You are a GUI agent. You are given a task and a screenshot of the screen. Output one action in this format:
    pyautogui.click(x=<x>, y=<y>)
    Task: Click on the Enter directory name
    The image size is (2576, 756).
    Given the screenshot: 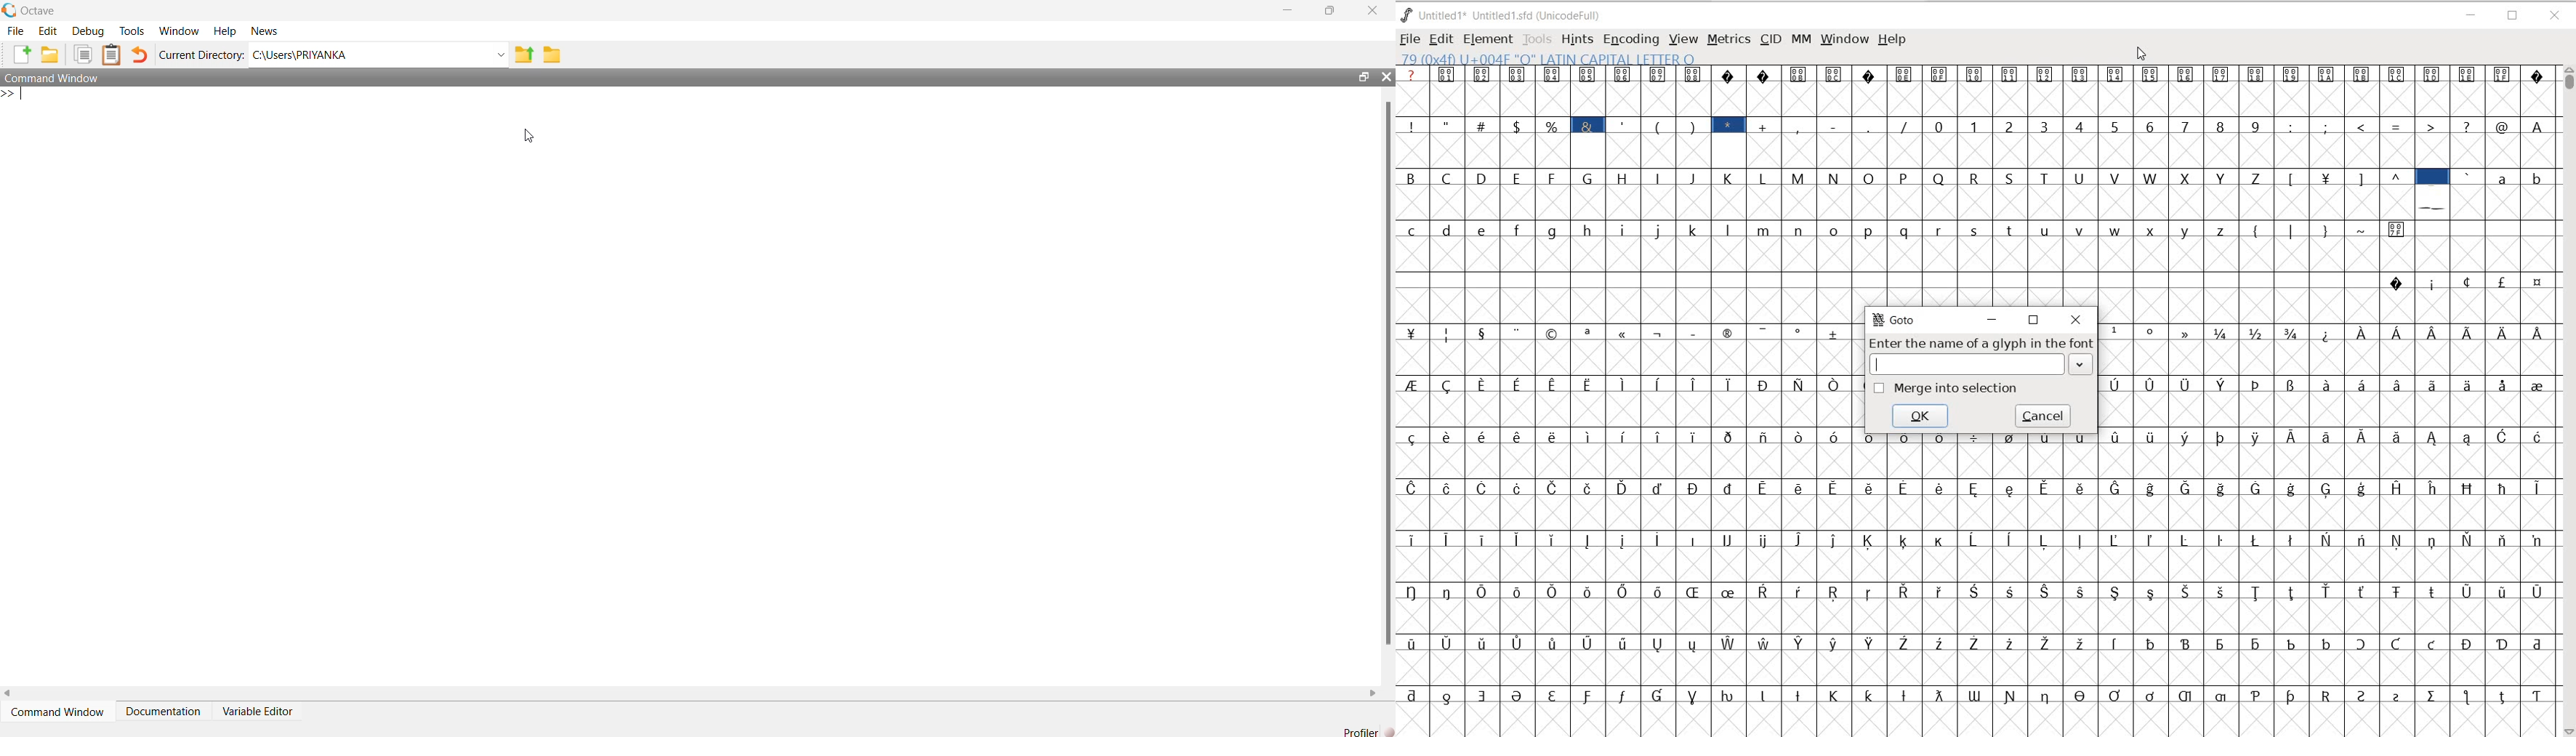 What is the action you would take?
    pyautogui.click(x=500, y=55)
    